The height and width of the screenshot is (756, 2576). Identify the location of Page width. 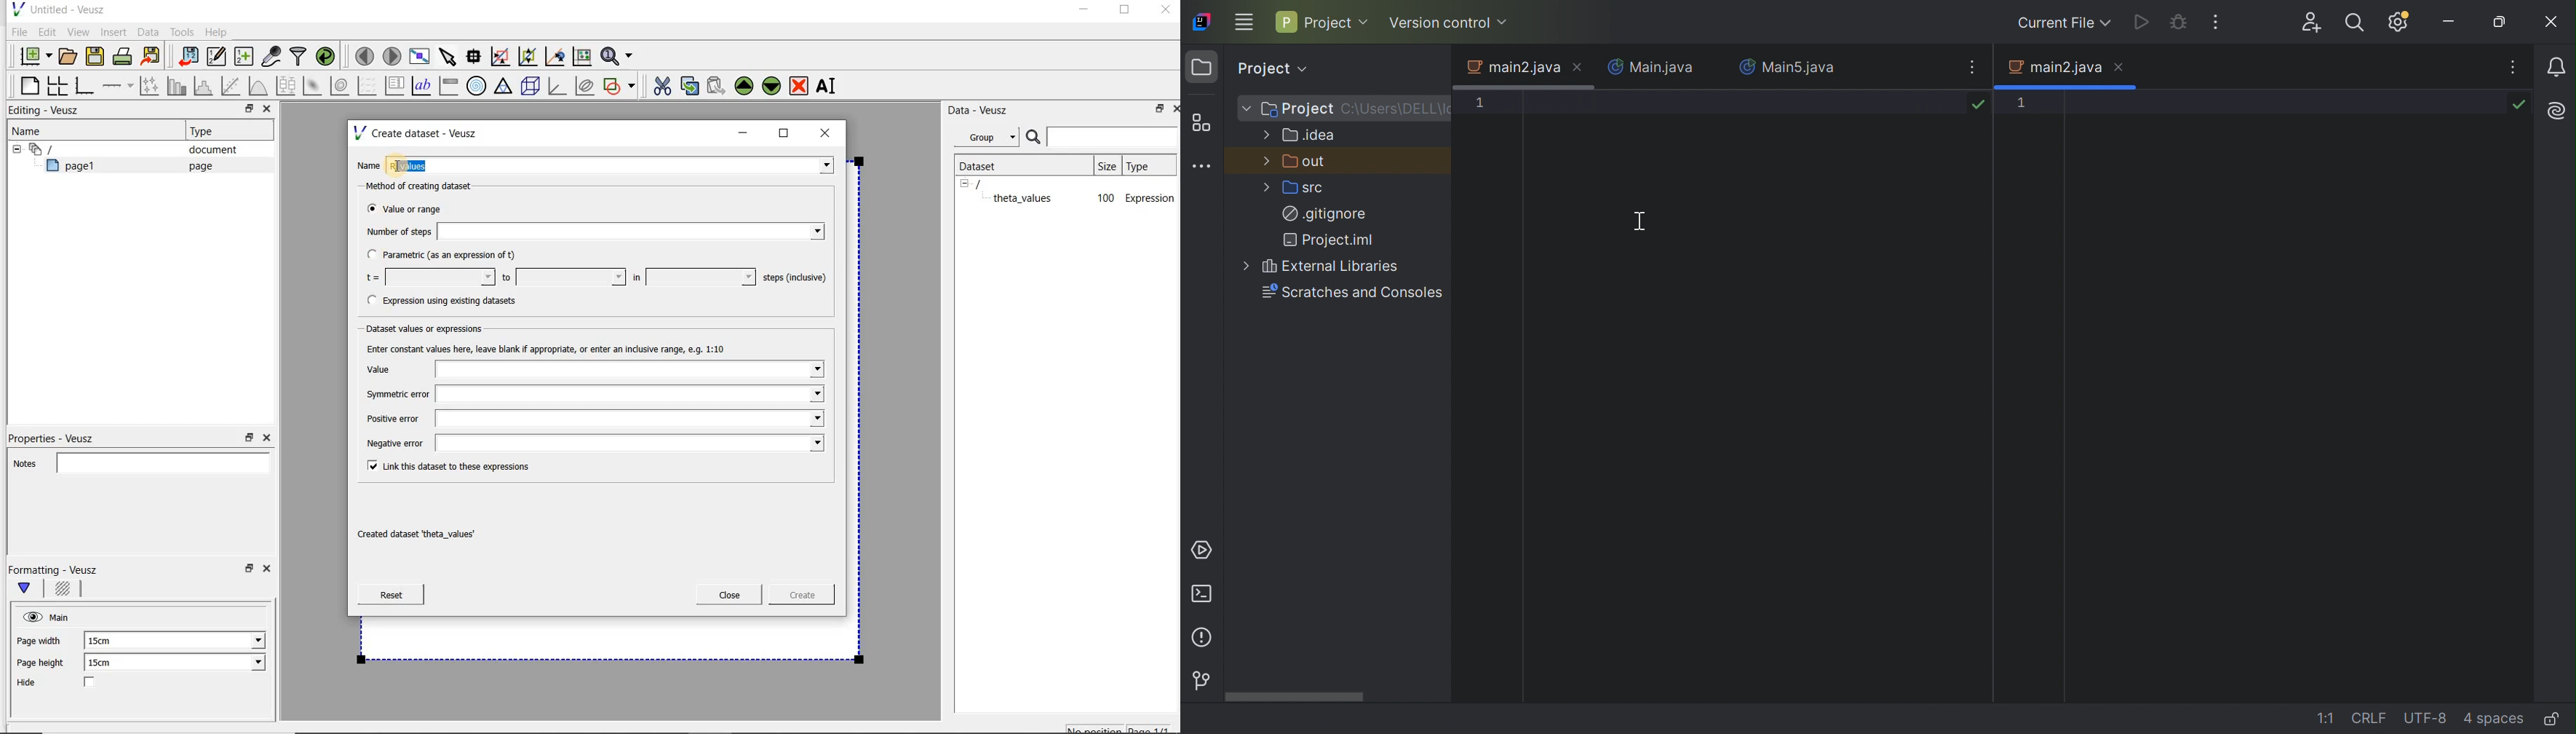
(39, 638).